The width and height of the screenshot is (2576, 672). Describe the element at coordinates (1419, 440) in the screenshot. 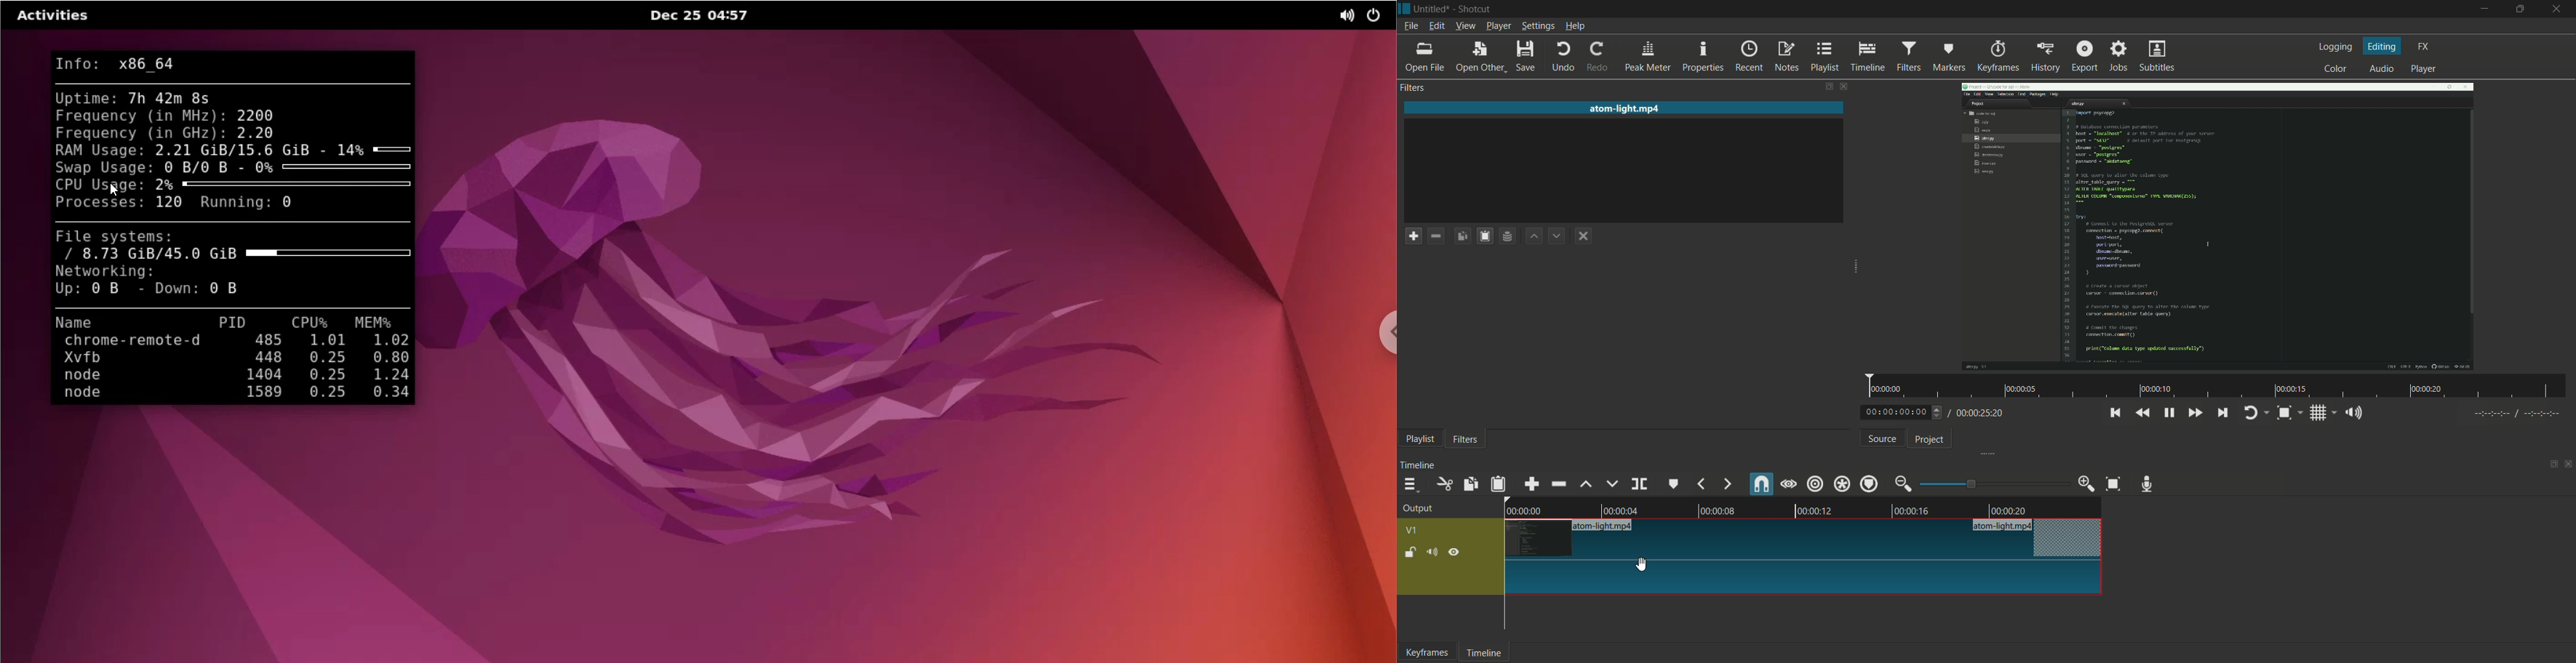

I see `playlist` at that location.